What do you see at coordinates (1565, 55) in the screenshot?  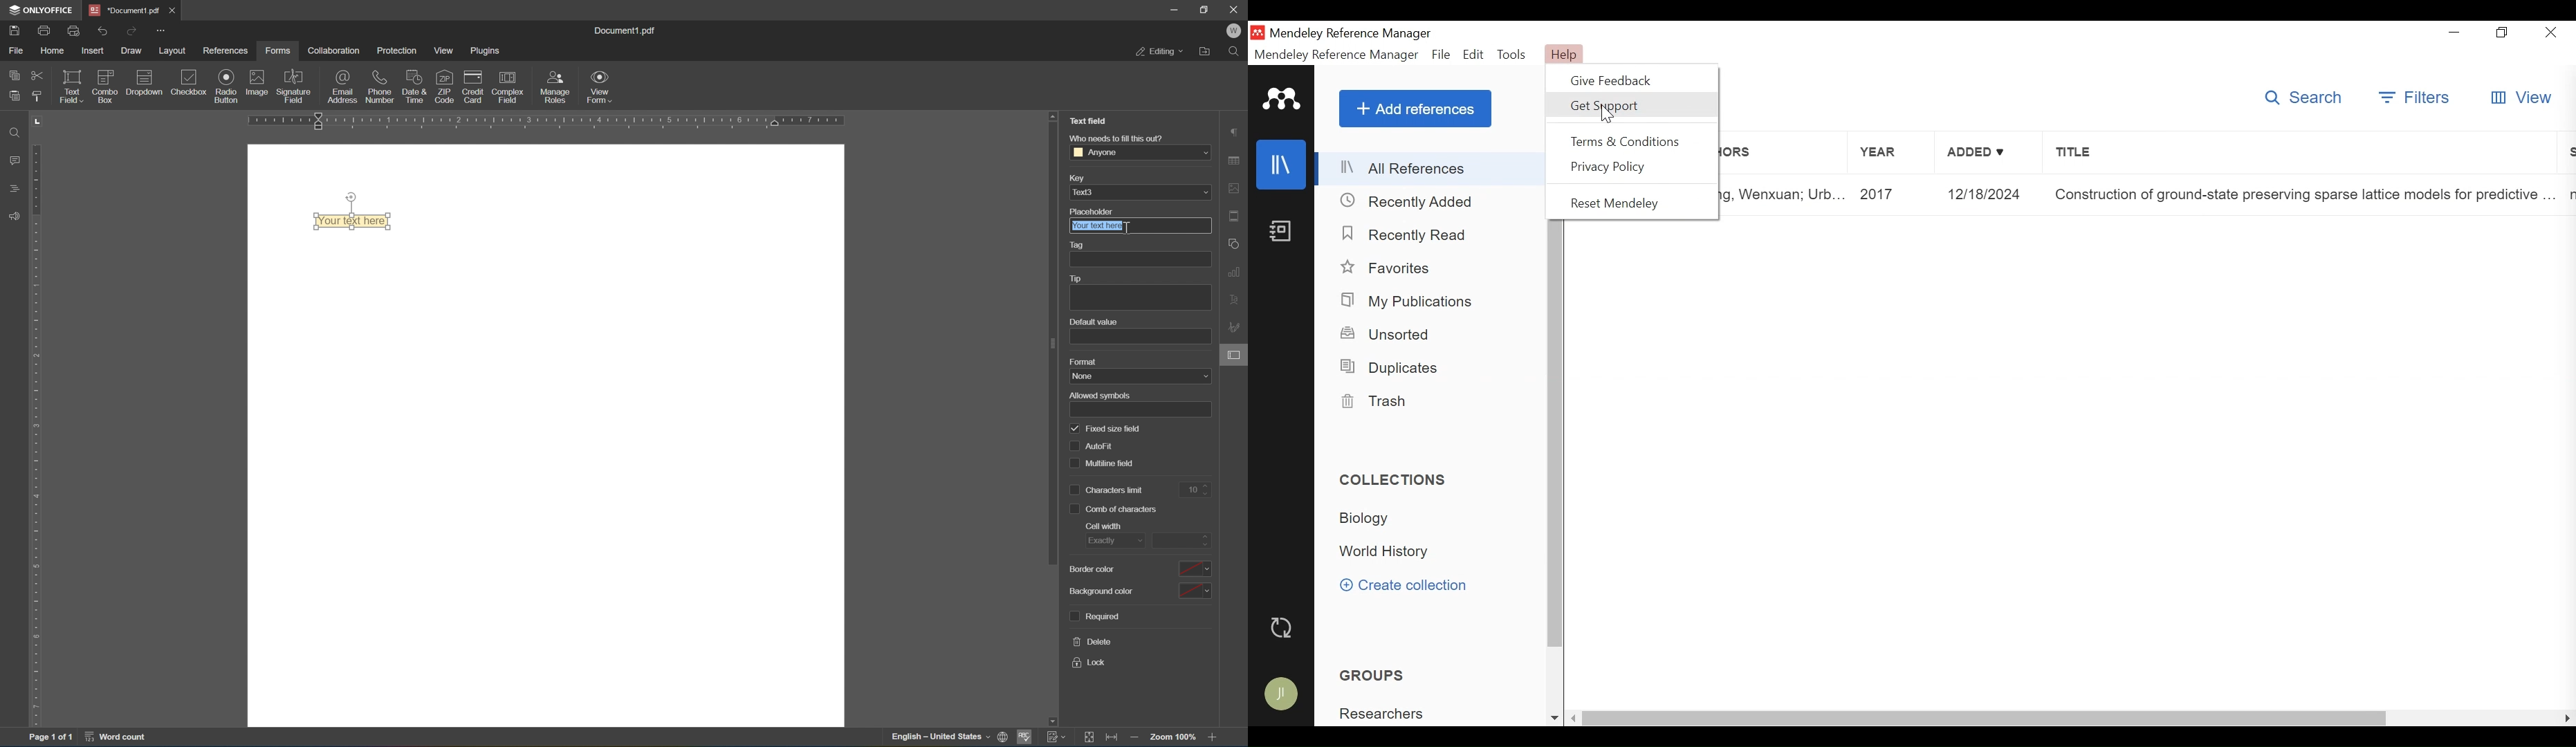 I see `Help` at bounding box center [1565, 55].